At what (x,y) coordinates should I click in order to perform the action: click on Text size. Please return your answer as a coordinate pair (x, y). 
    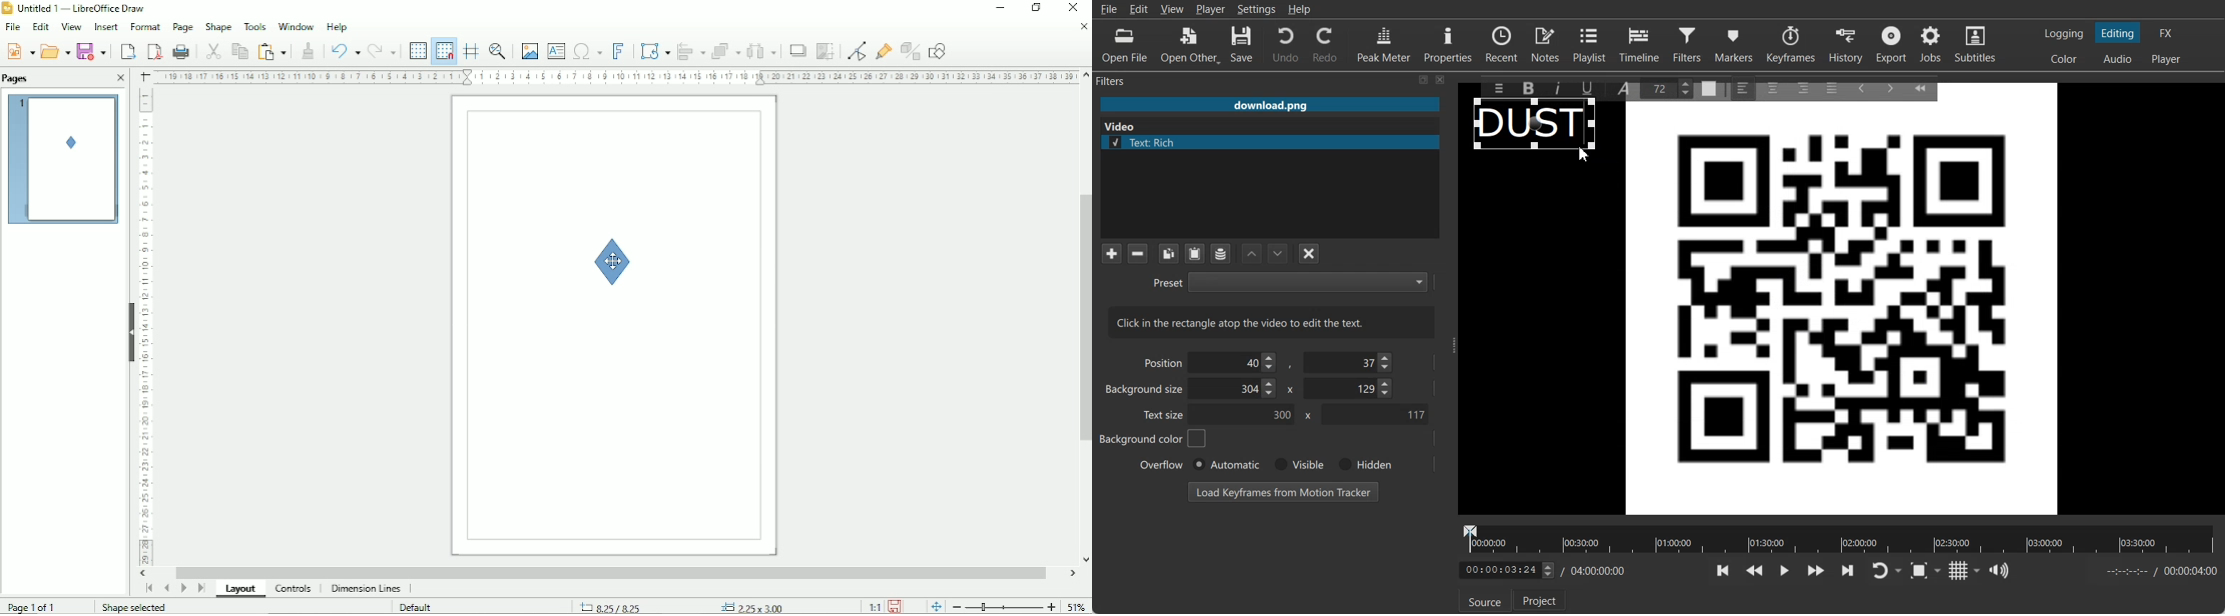
    Looking at the image, I should click on (1165, 414).